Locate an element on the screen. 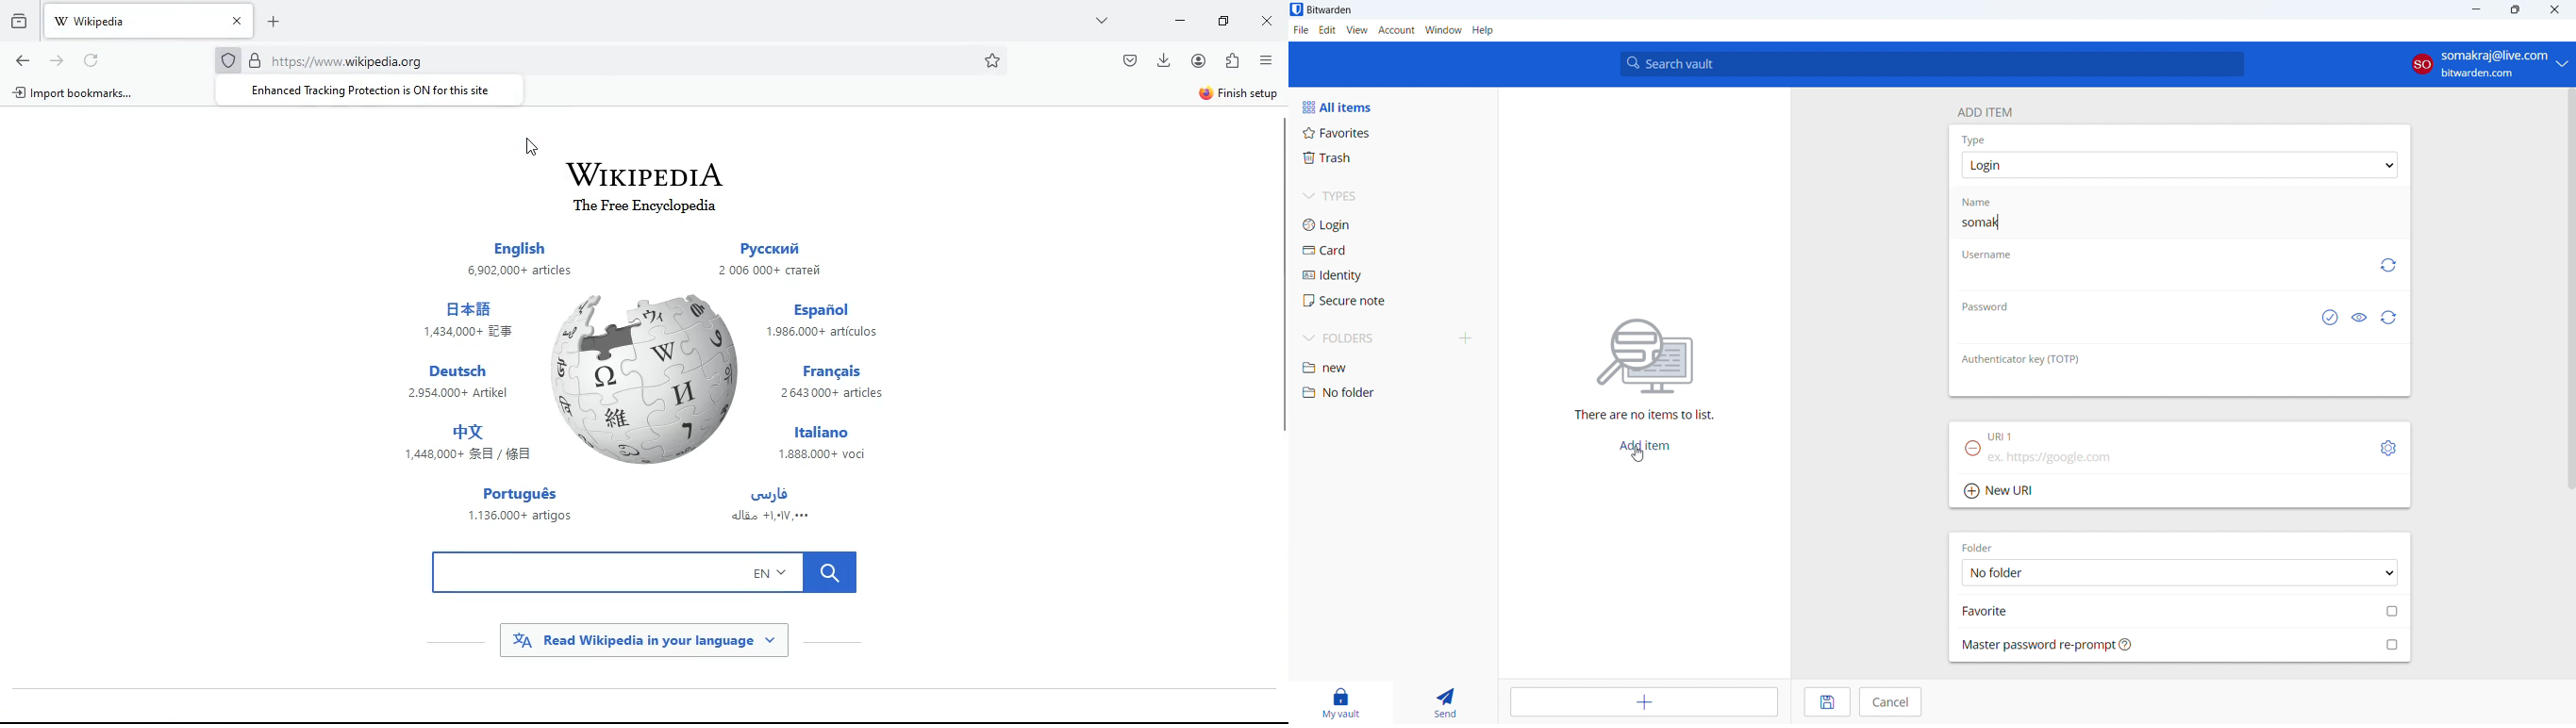  password is located at coordinates (1984, 305).